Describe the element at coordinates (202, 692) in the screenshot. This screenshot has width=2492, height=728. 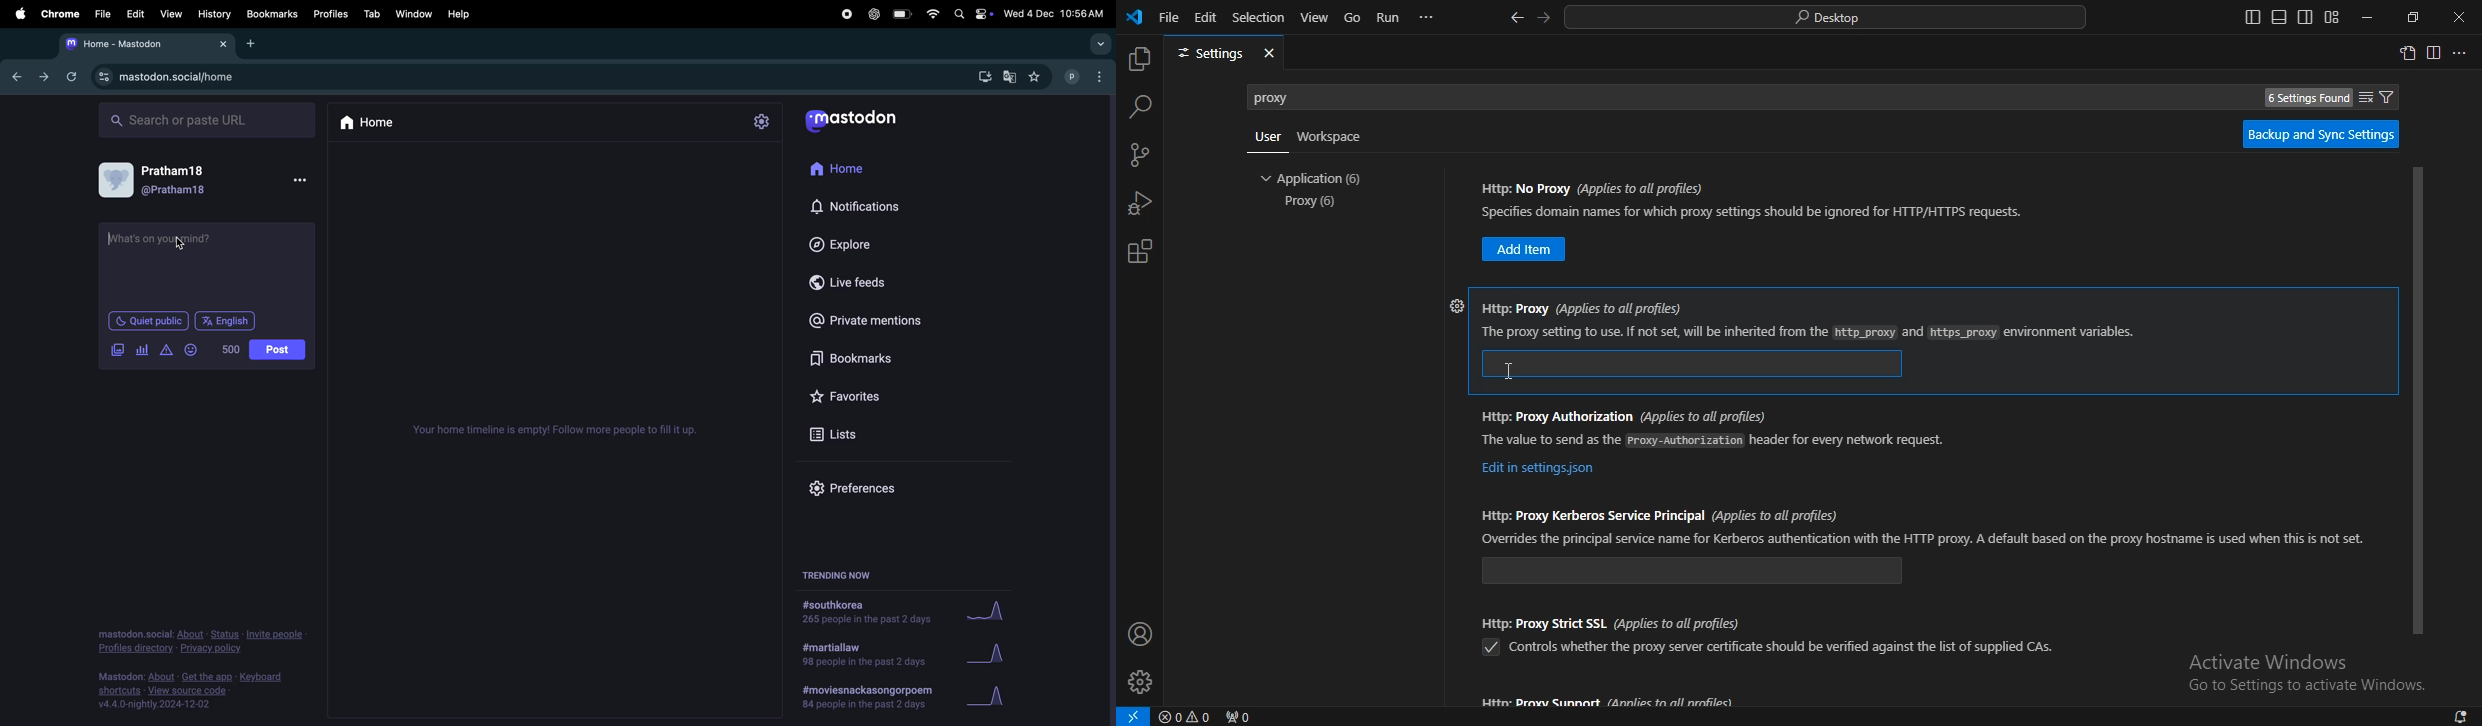
I see `view source code` at that location.